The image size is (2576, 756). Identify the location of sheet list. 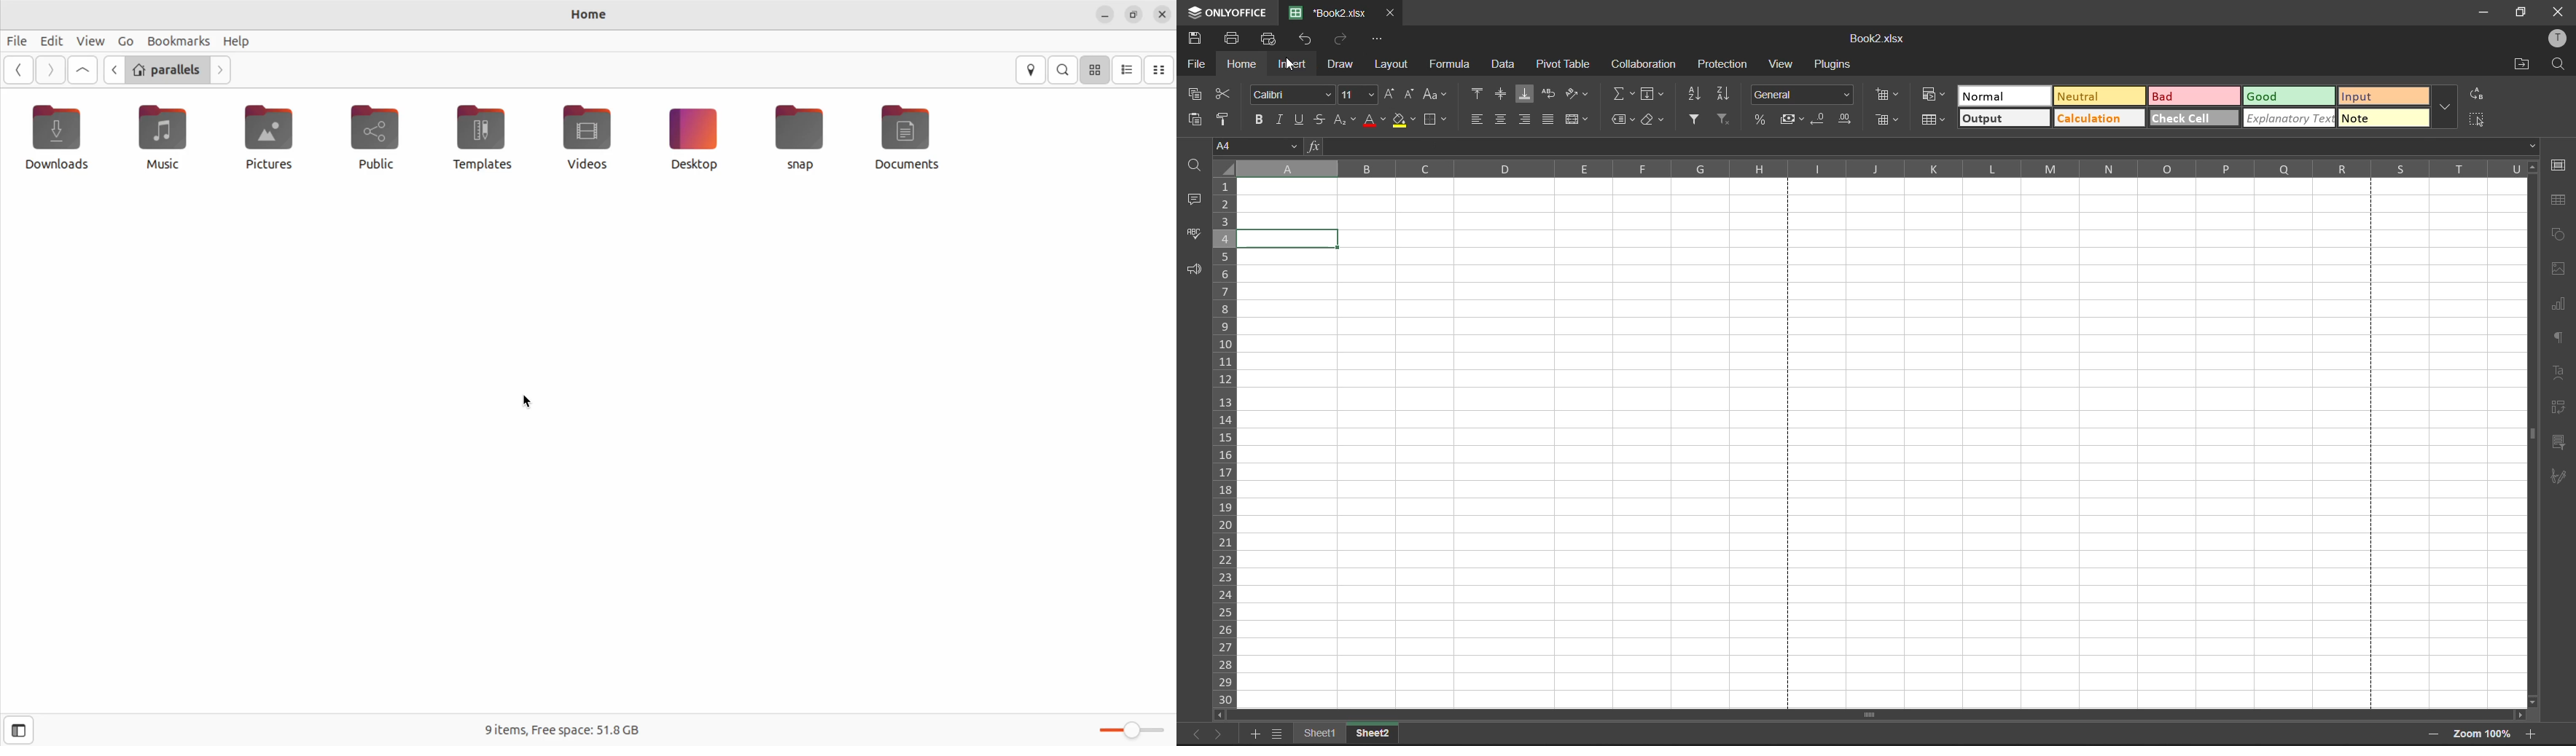
(1278, 732).